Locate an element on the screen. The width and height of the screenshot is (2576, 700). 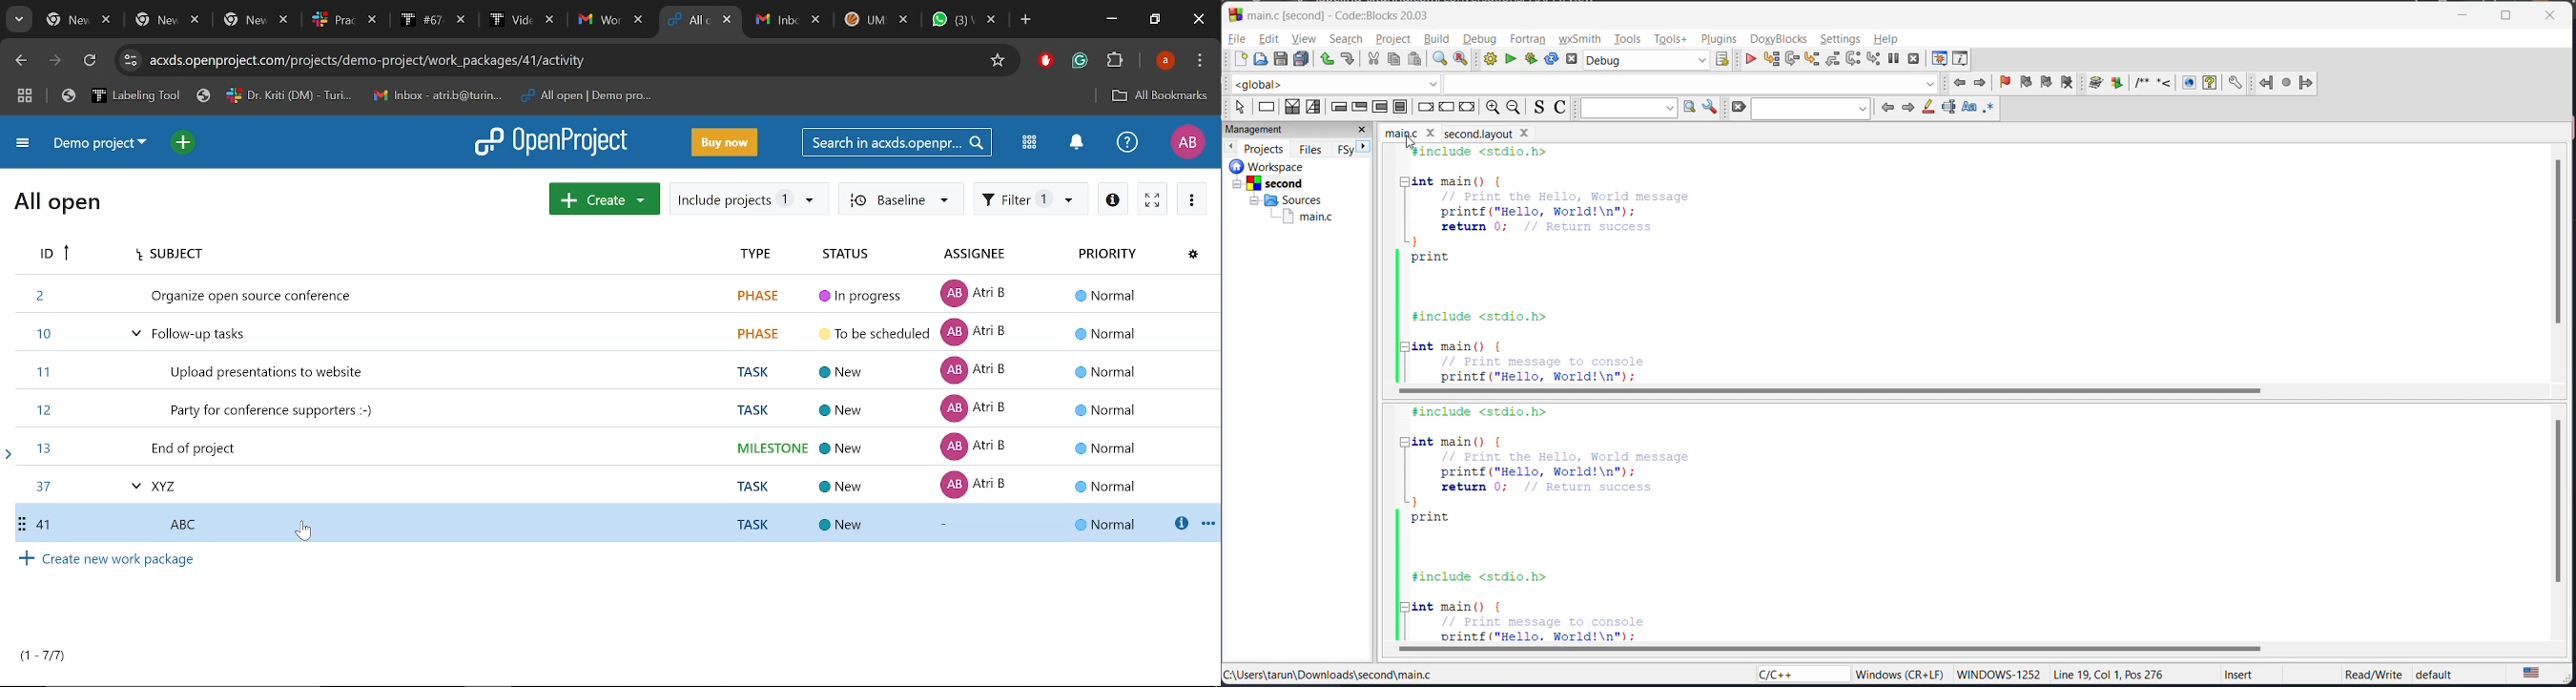
rebuild is located at coordinates (1551, 59).